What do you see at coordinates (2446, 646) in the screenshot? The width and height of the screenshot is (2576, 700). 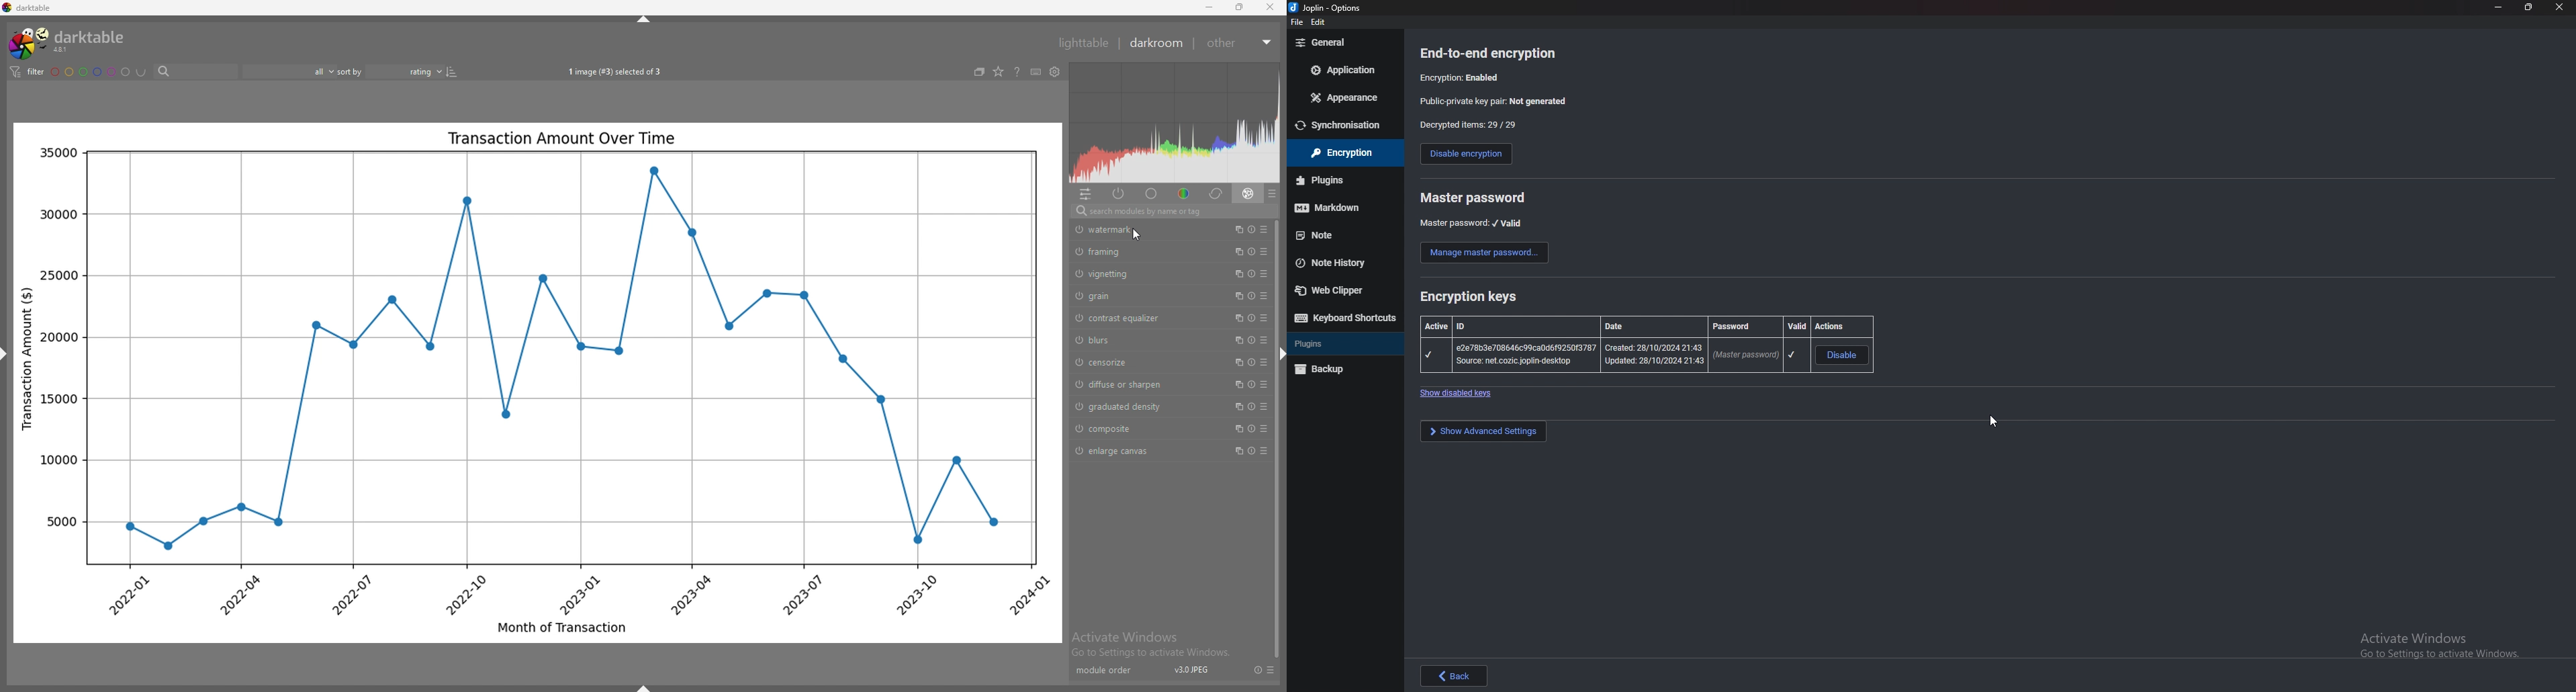 I see `` at bounding box center [2446, 646].